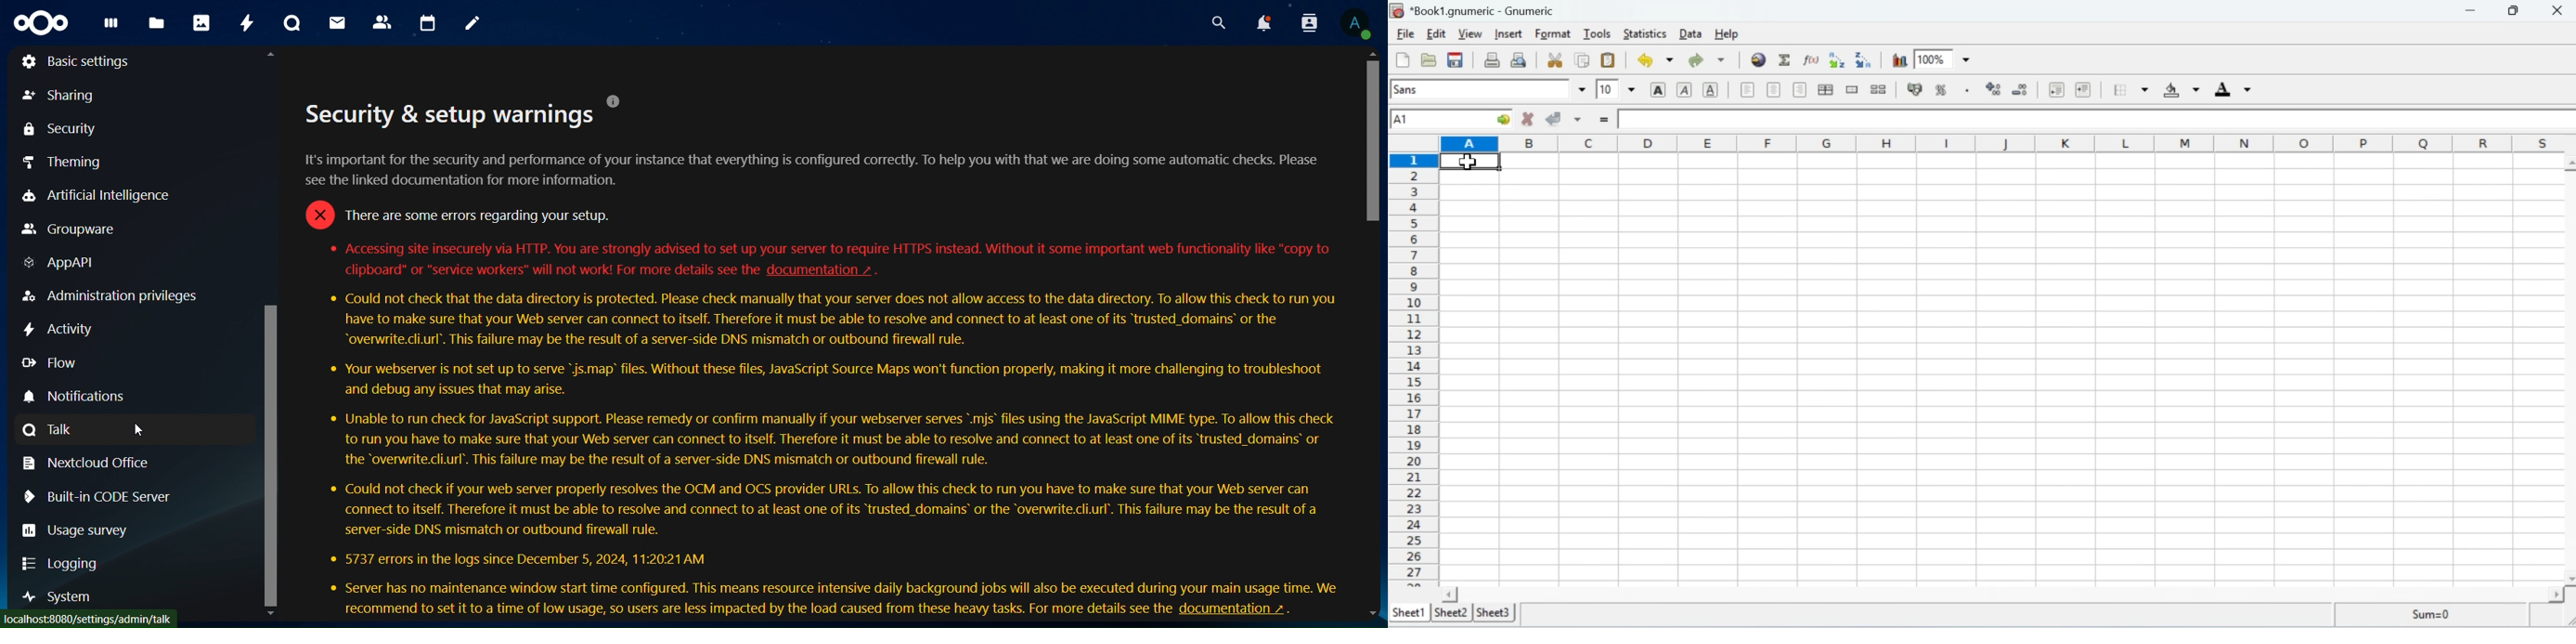 This screenshot has height=644, width=2576. I want to click on Undo, so click(1651, 59).